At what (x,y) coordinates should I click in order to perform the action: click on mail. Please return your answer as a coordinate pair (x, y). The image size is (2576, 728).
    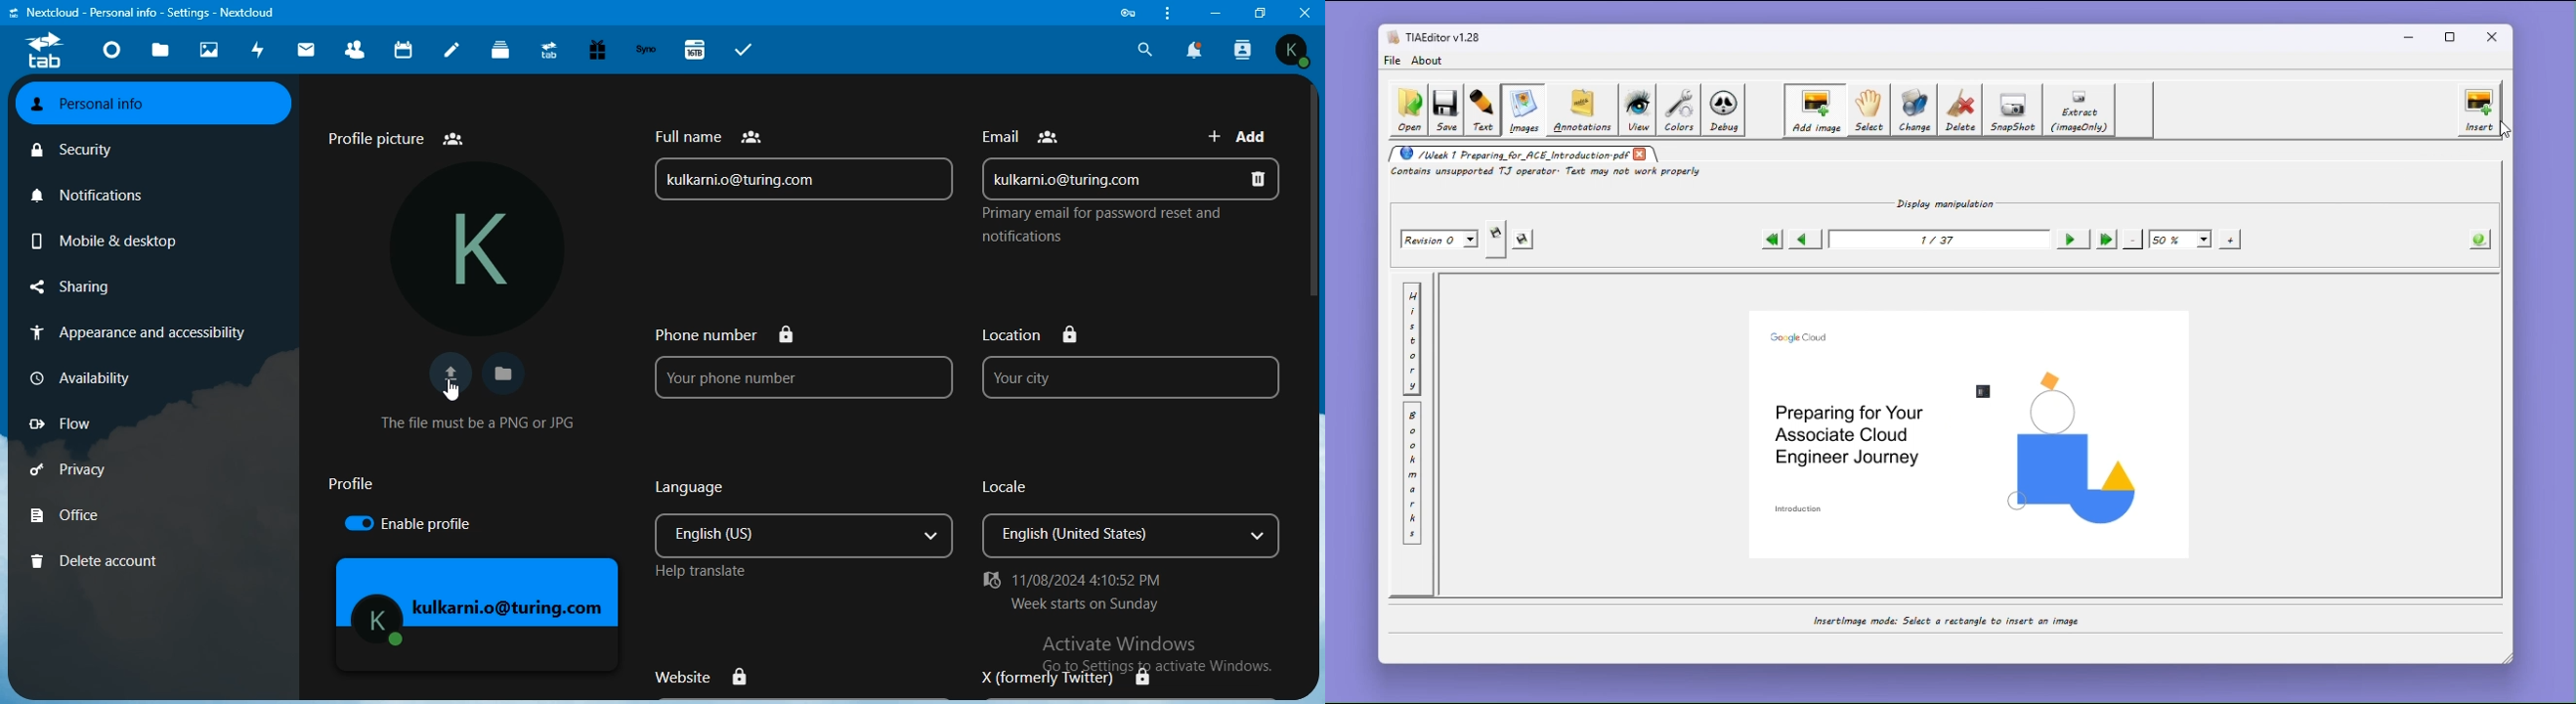
    Looking at the image, I should click on (306, 53).